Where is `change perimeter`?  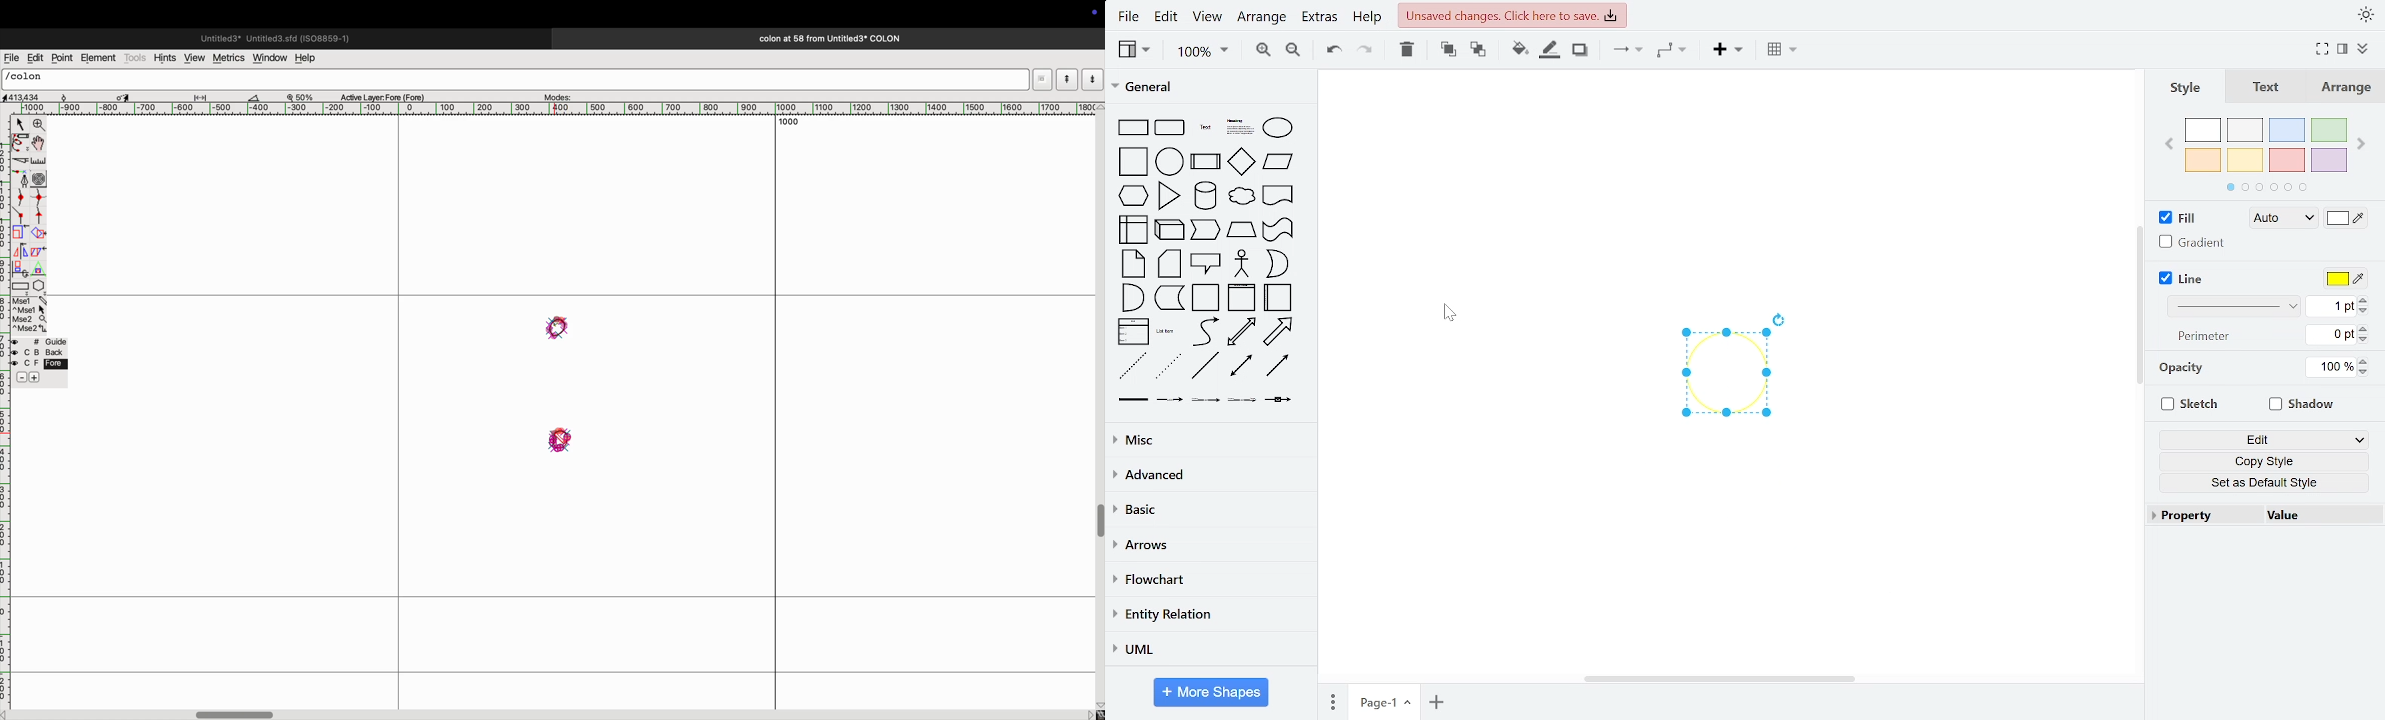
change perimeter is located at coordinates (2331, 334).